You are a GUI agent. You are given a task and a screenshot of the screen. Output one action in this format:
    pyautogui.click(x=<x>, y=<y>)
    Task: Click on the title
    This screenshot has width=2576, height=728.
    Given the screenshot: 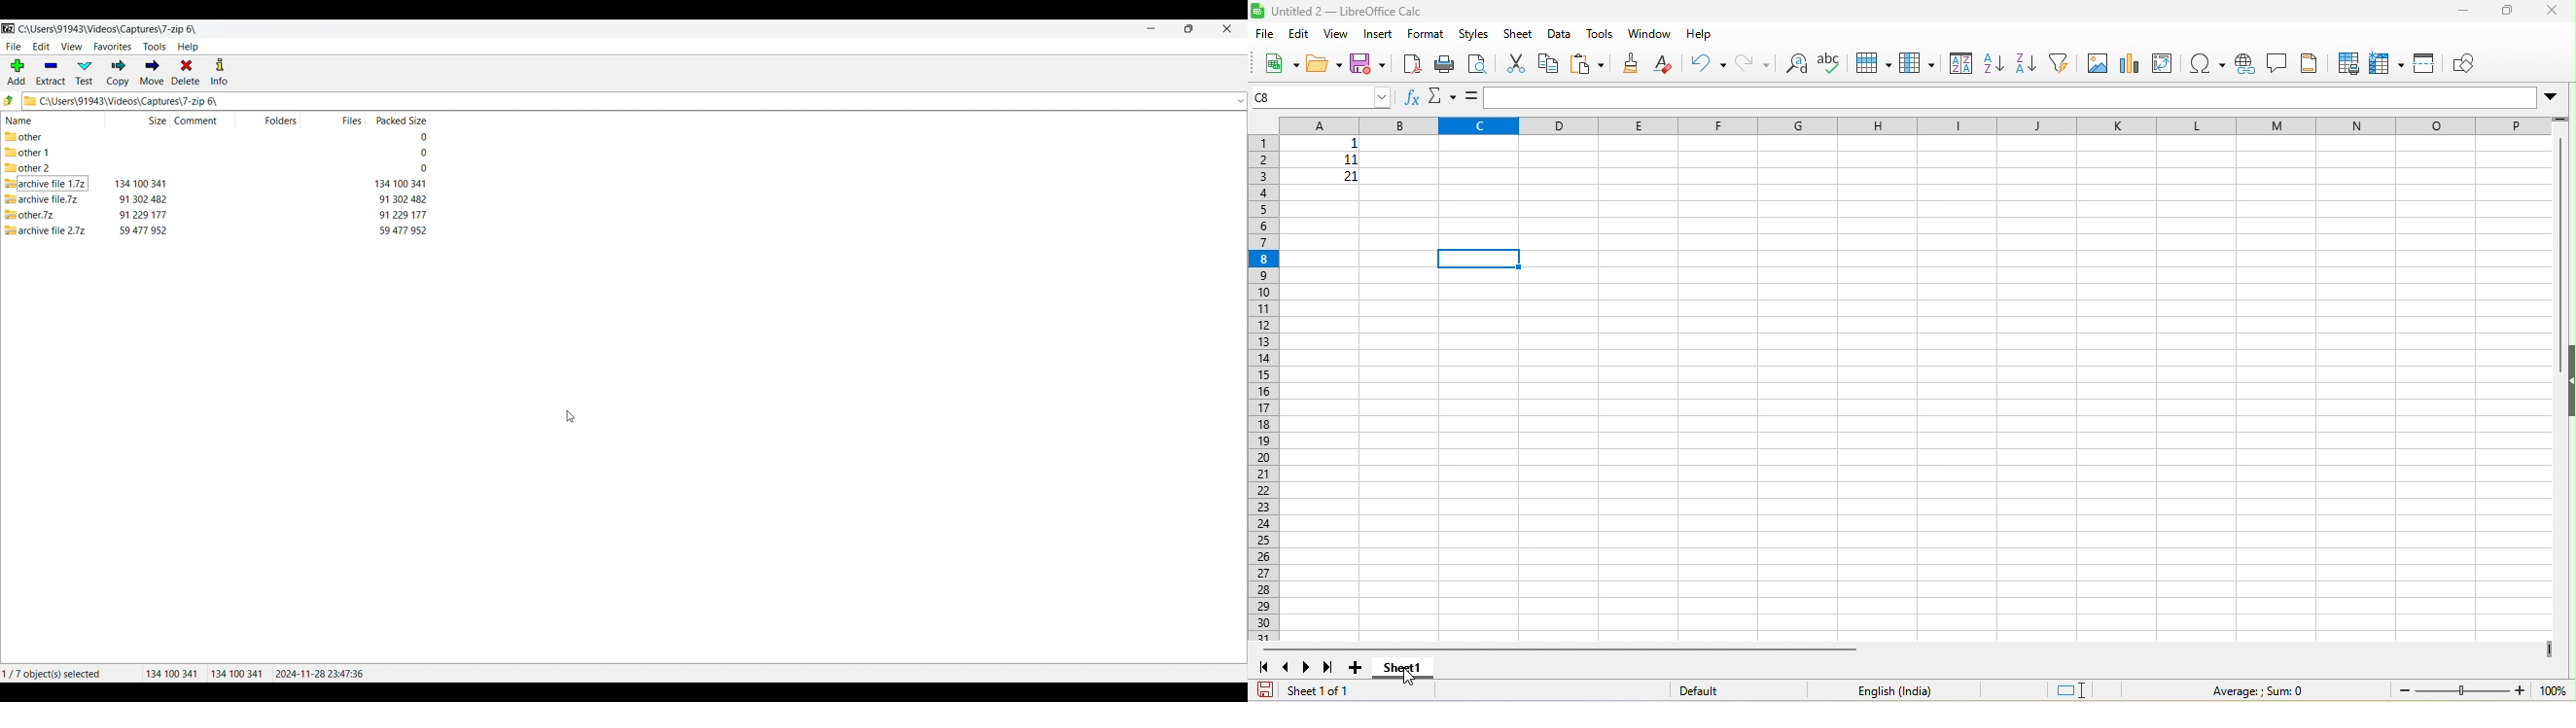 What is the action you would take?
    pyautogui.click(x=1340, y=12)
    